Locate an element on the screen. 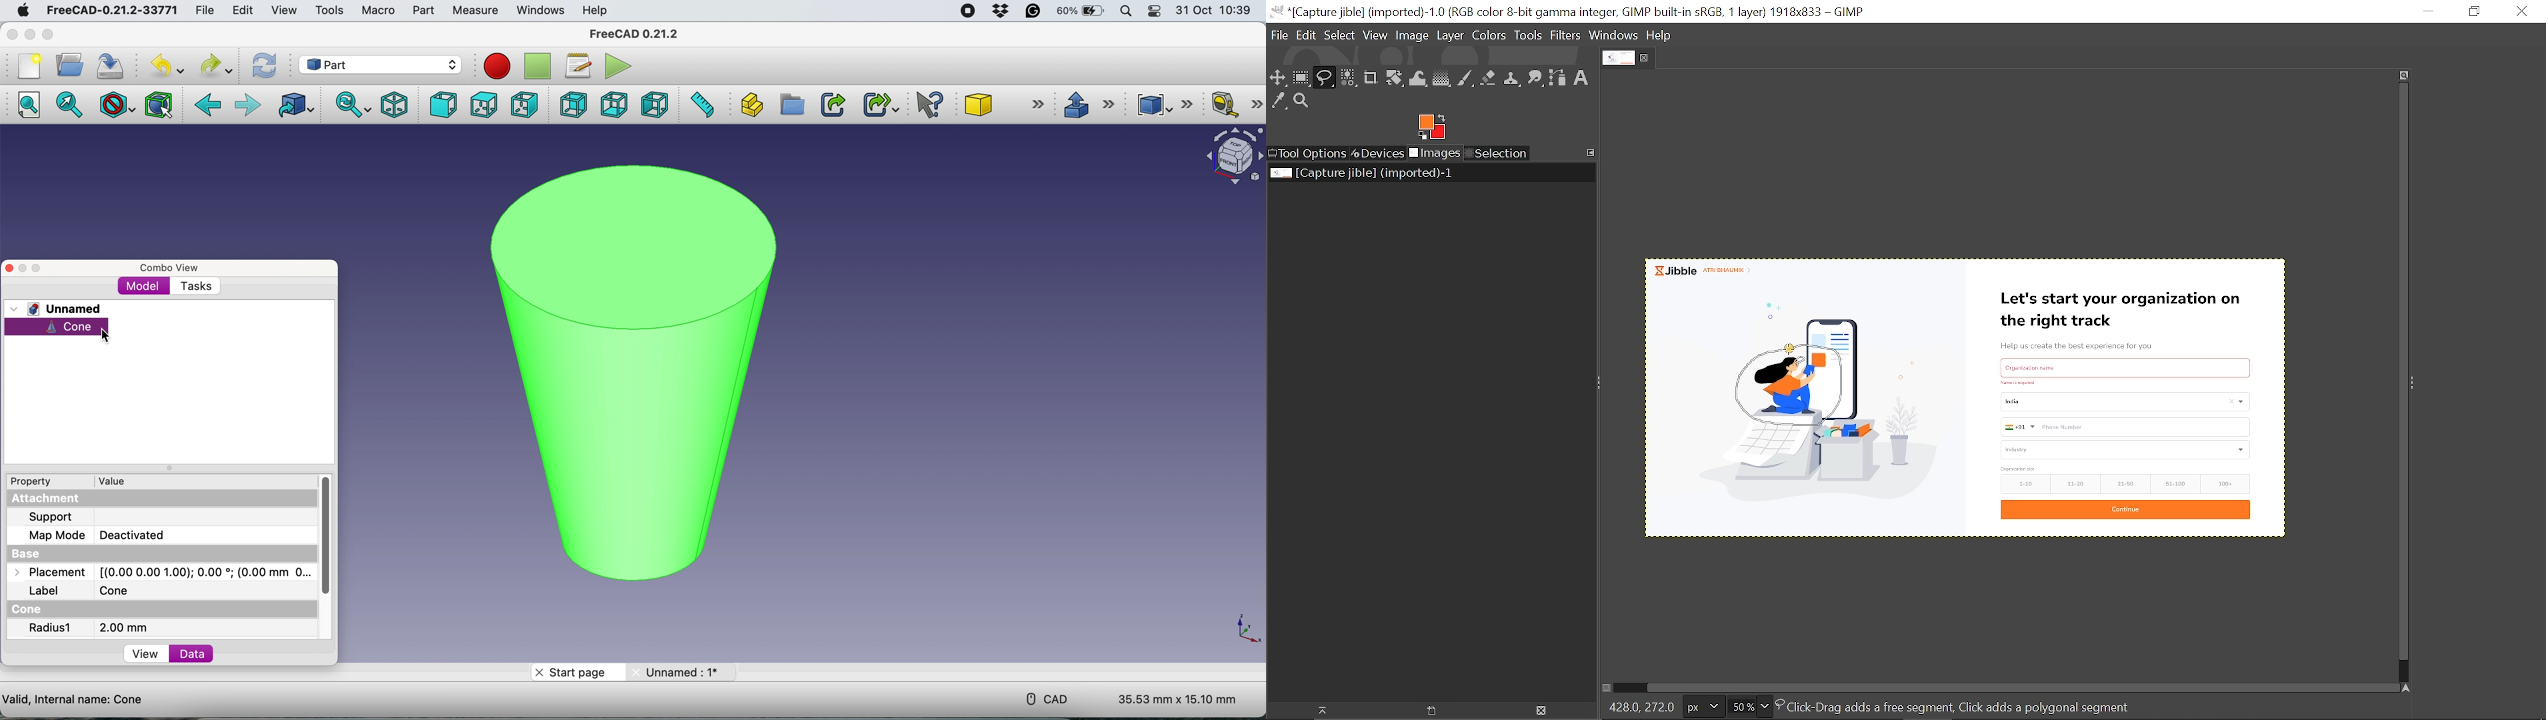 This screenshot has width=2548, height=728. mesure linear is located at coordinates (1234, 106).